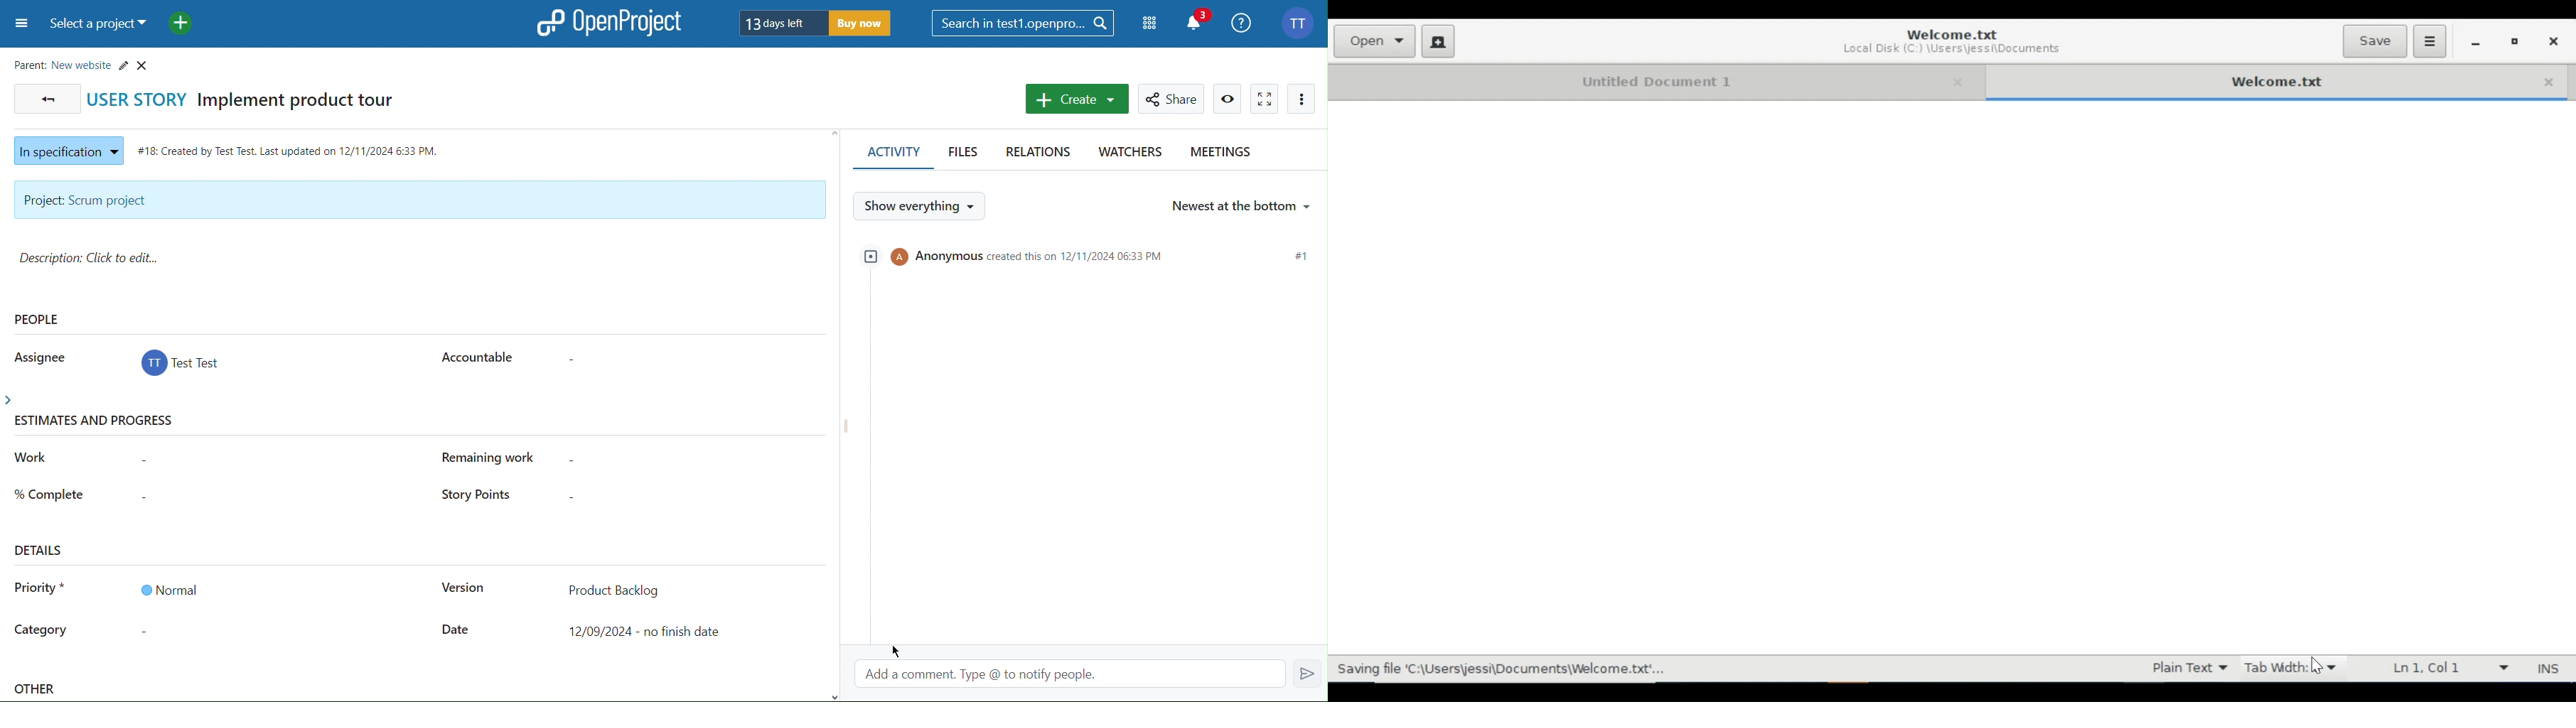 This screenshot has width=2576, height=728. Describe the element at coordinates (1151, 23) in the screenshot. I see `Modules` at that location.